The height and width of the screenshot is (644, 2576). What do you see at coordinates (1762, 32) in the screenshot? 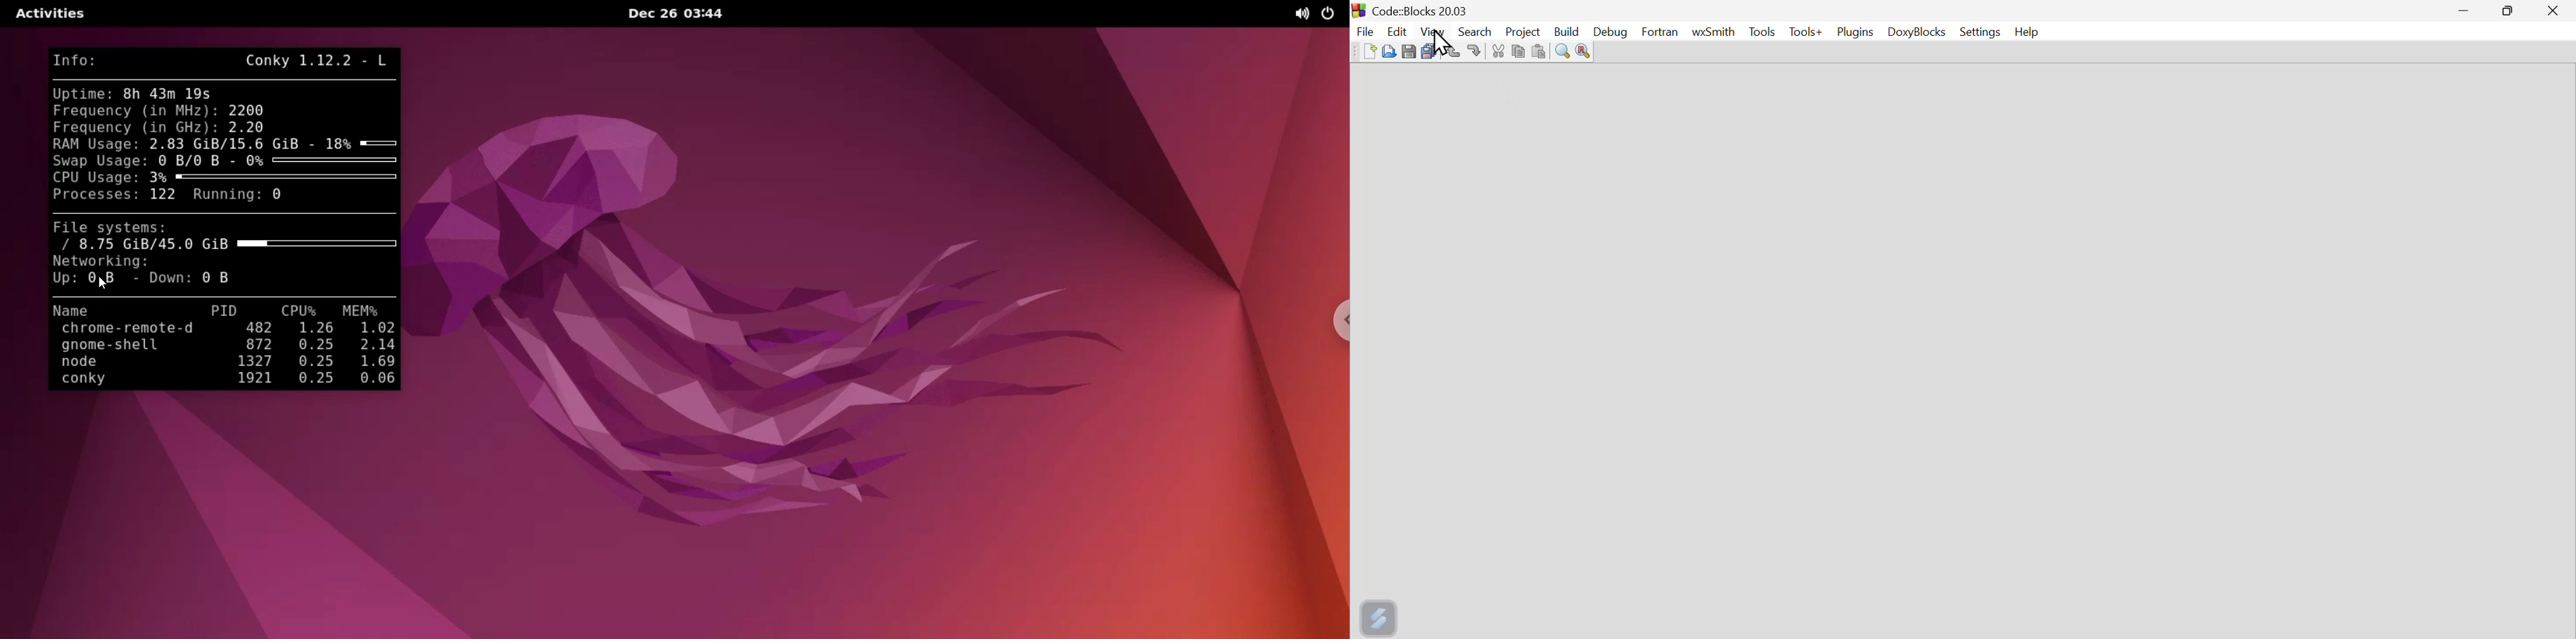
I see `` at bounding box center [1762, 32].